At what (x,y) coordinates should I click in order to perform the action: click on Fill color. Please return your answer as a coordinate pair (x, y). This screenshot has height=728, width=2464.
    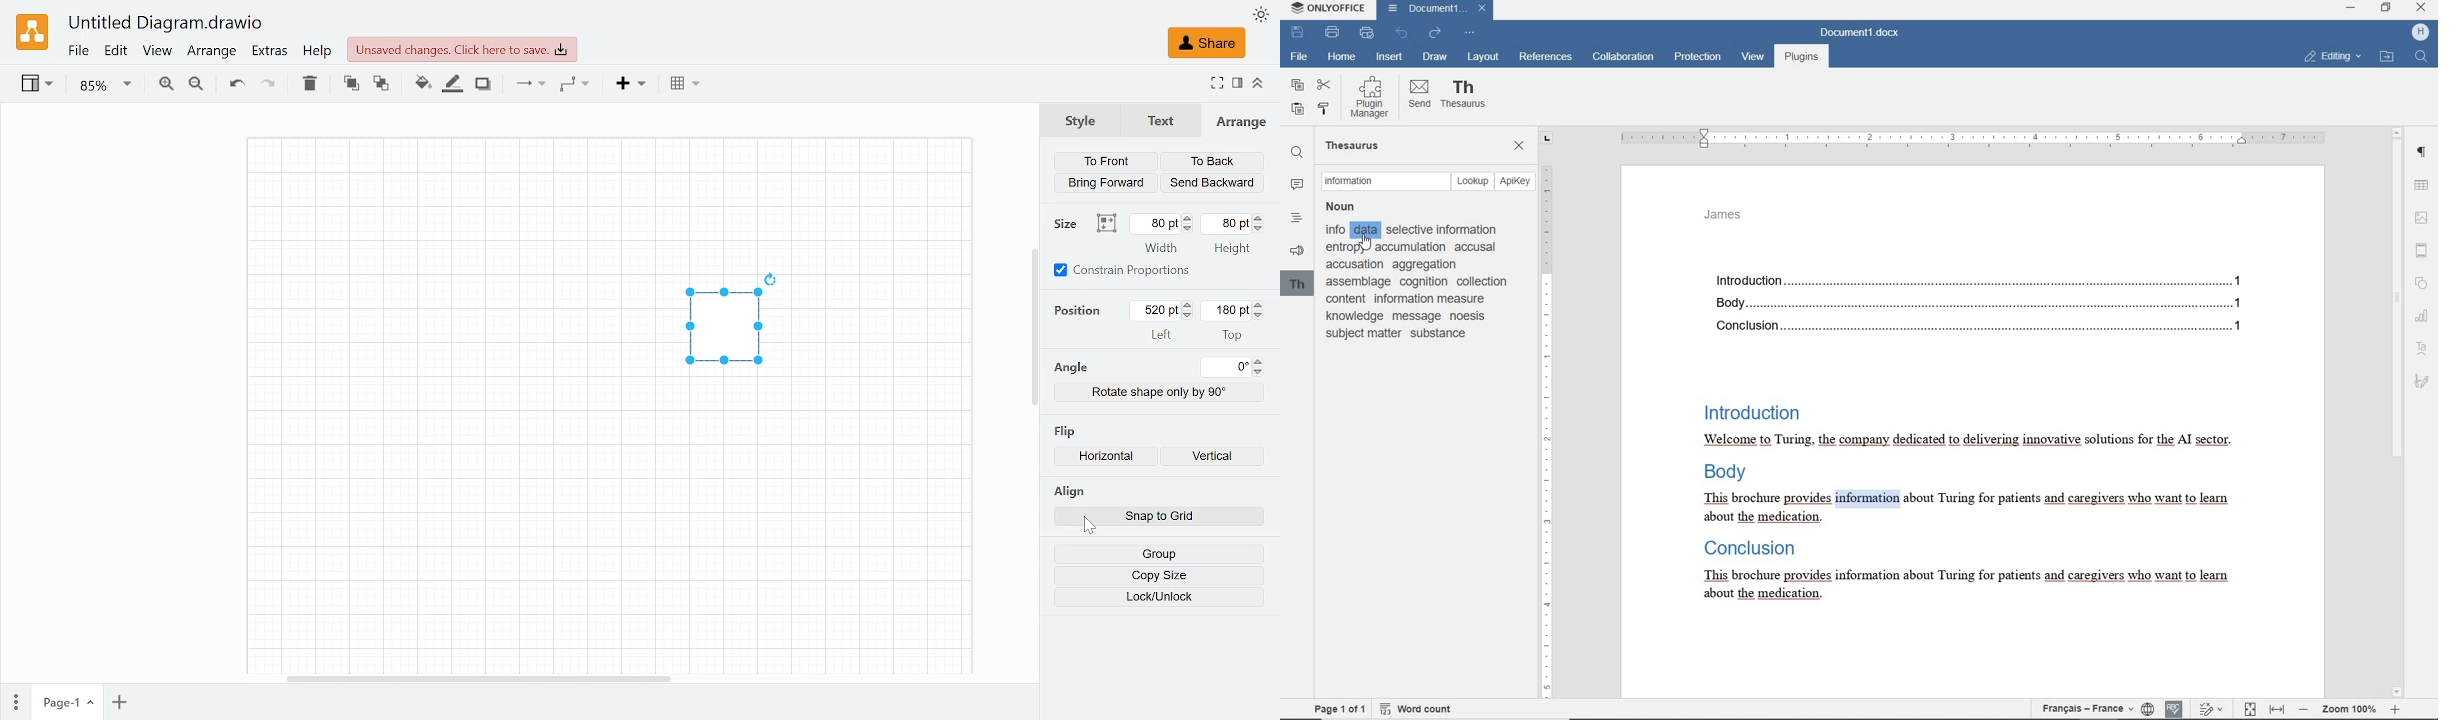
    Looking at the image, I should click on (422, 84).